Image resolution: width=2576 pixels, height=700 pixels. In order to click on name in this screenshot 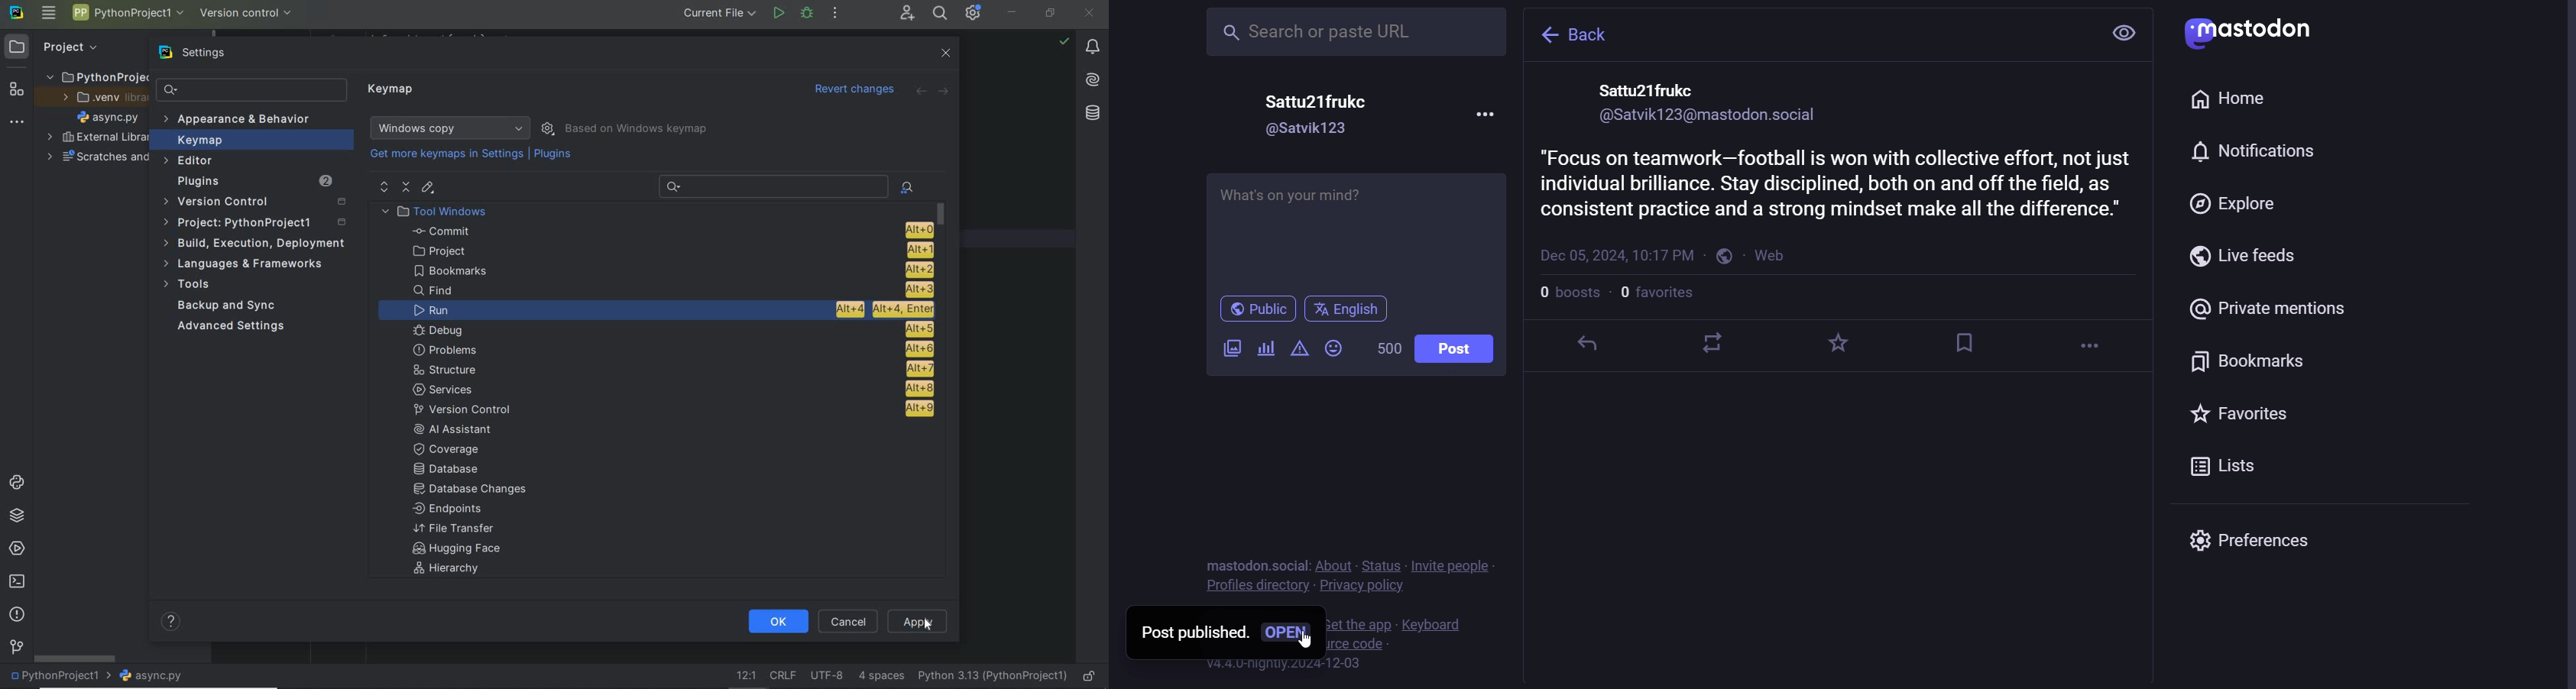, I will do `click(1316, 102)`.